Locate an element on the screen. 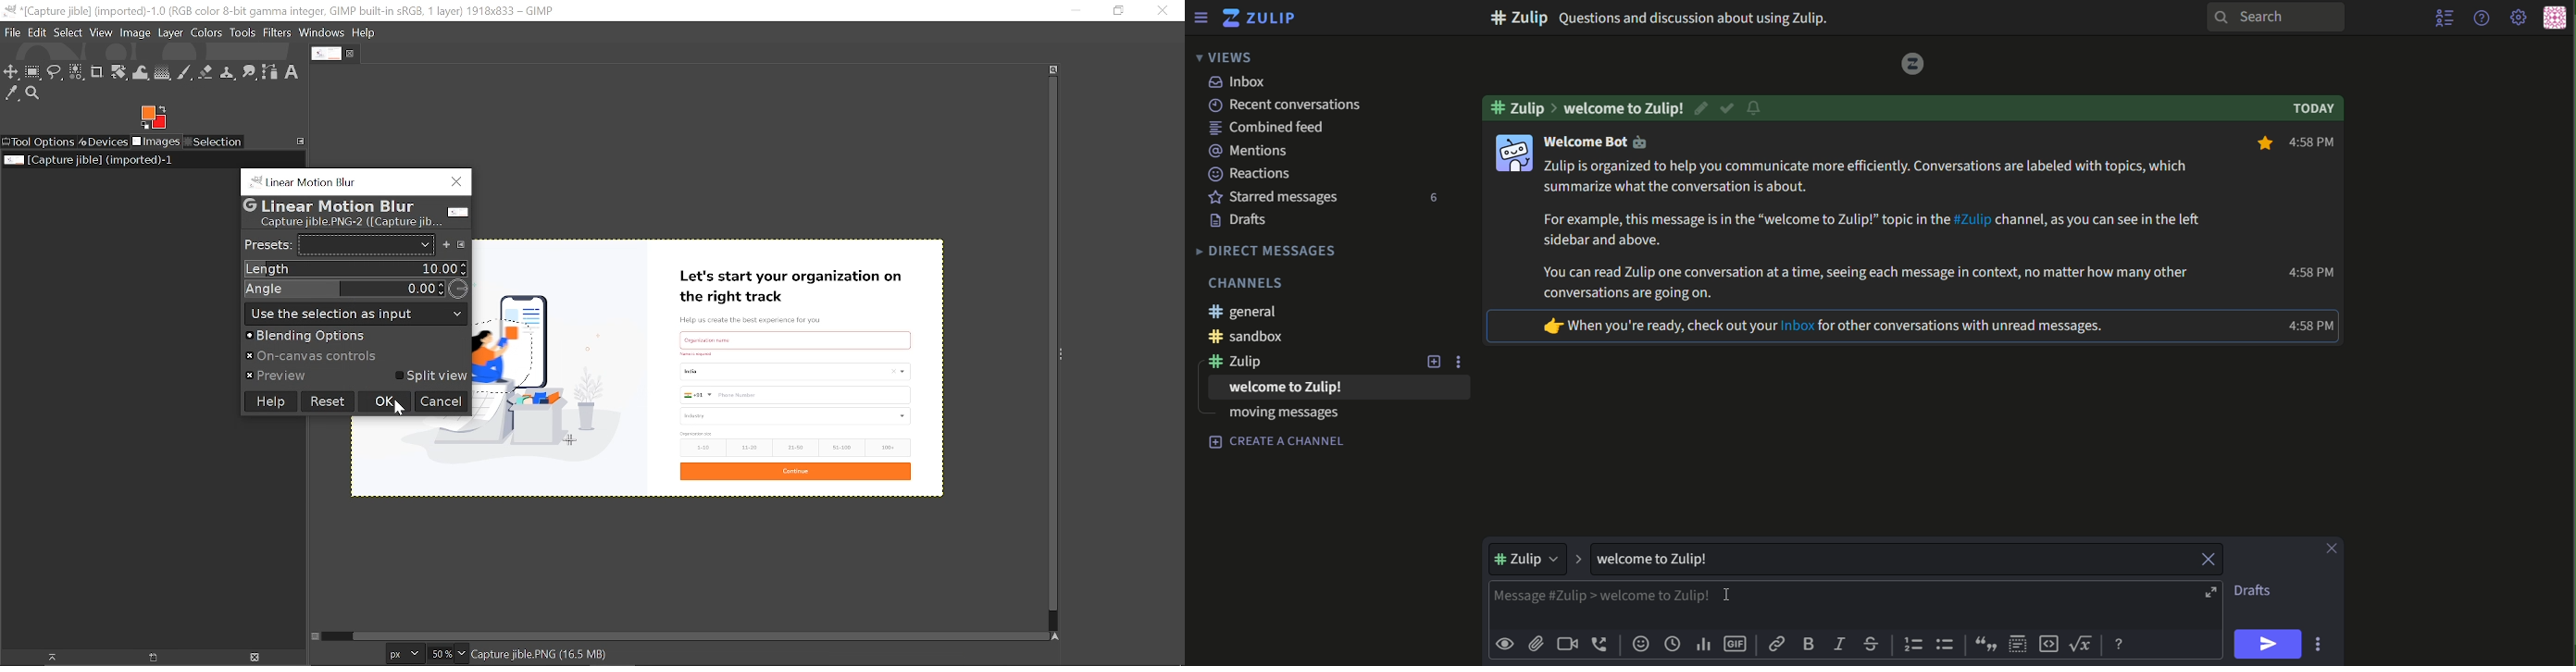 The height and width of the screenshot is (672, 2576). Current image is located at coordinates (757, 366).